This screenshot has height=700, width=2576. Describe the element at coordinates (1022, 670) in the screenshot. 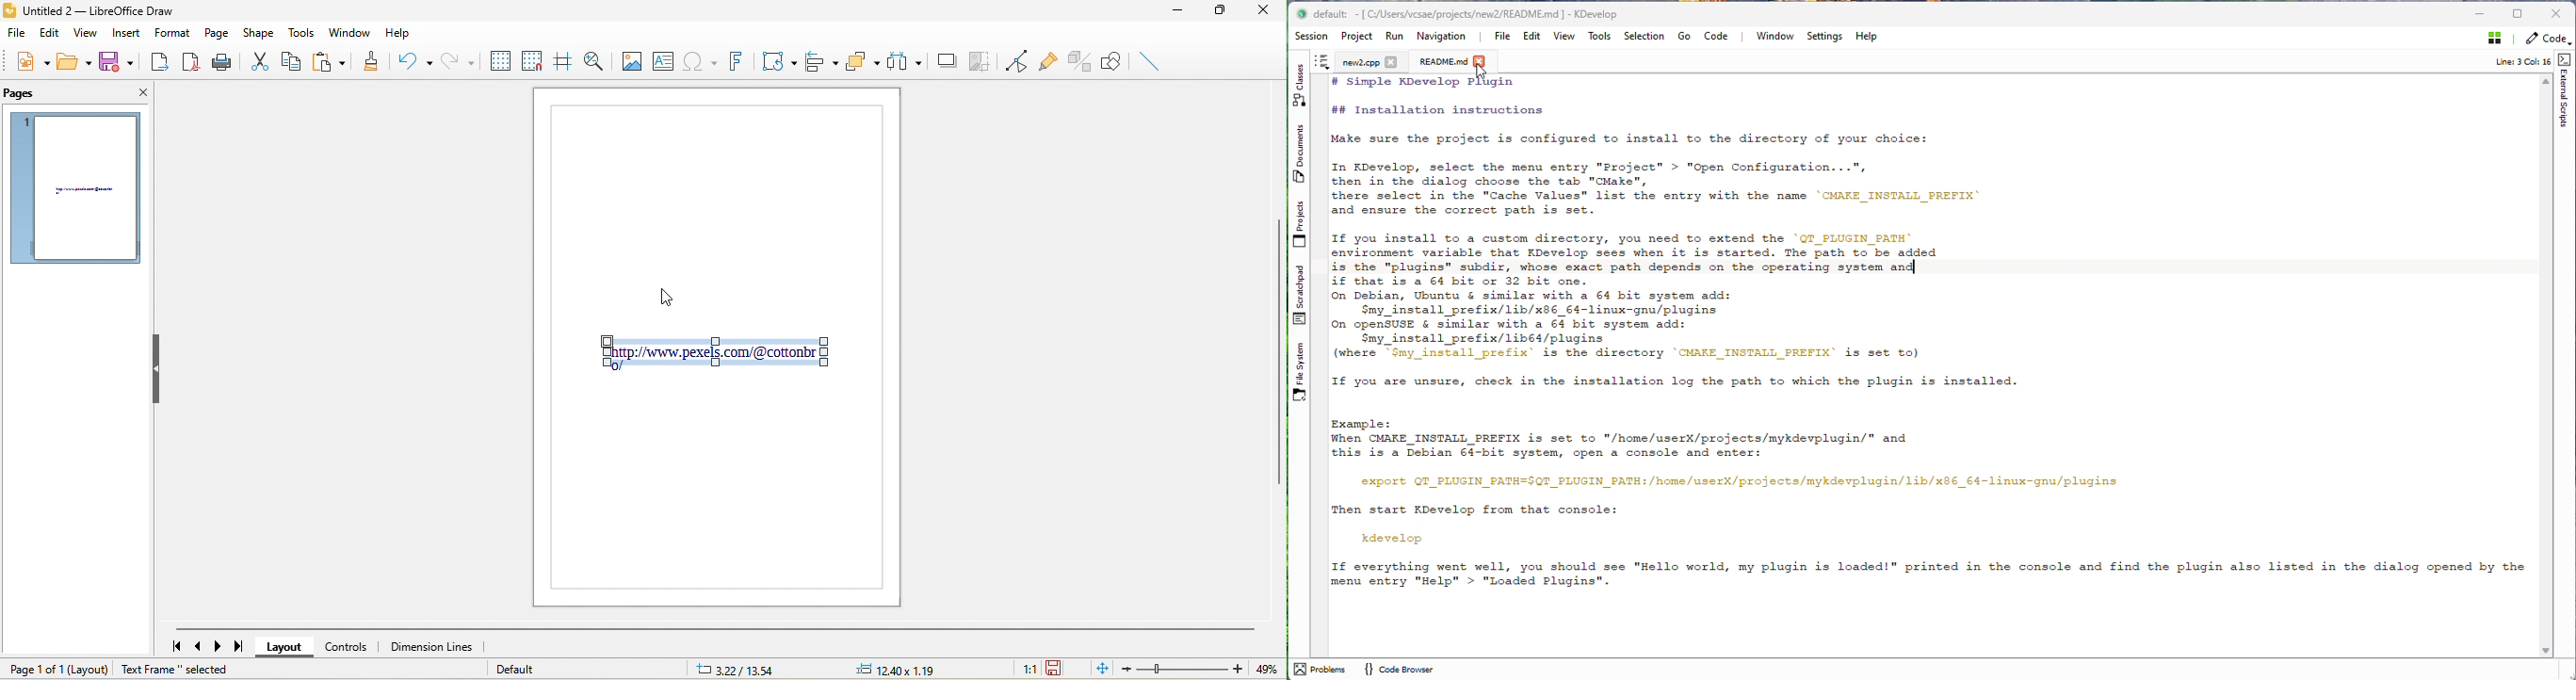

I see `1:1` at that location.